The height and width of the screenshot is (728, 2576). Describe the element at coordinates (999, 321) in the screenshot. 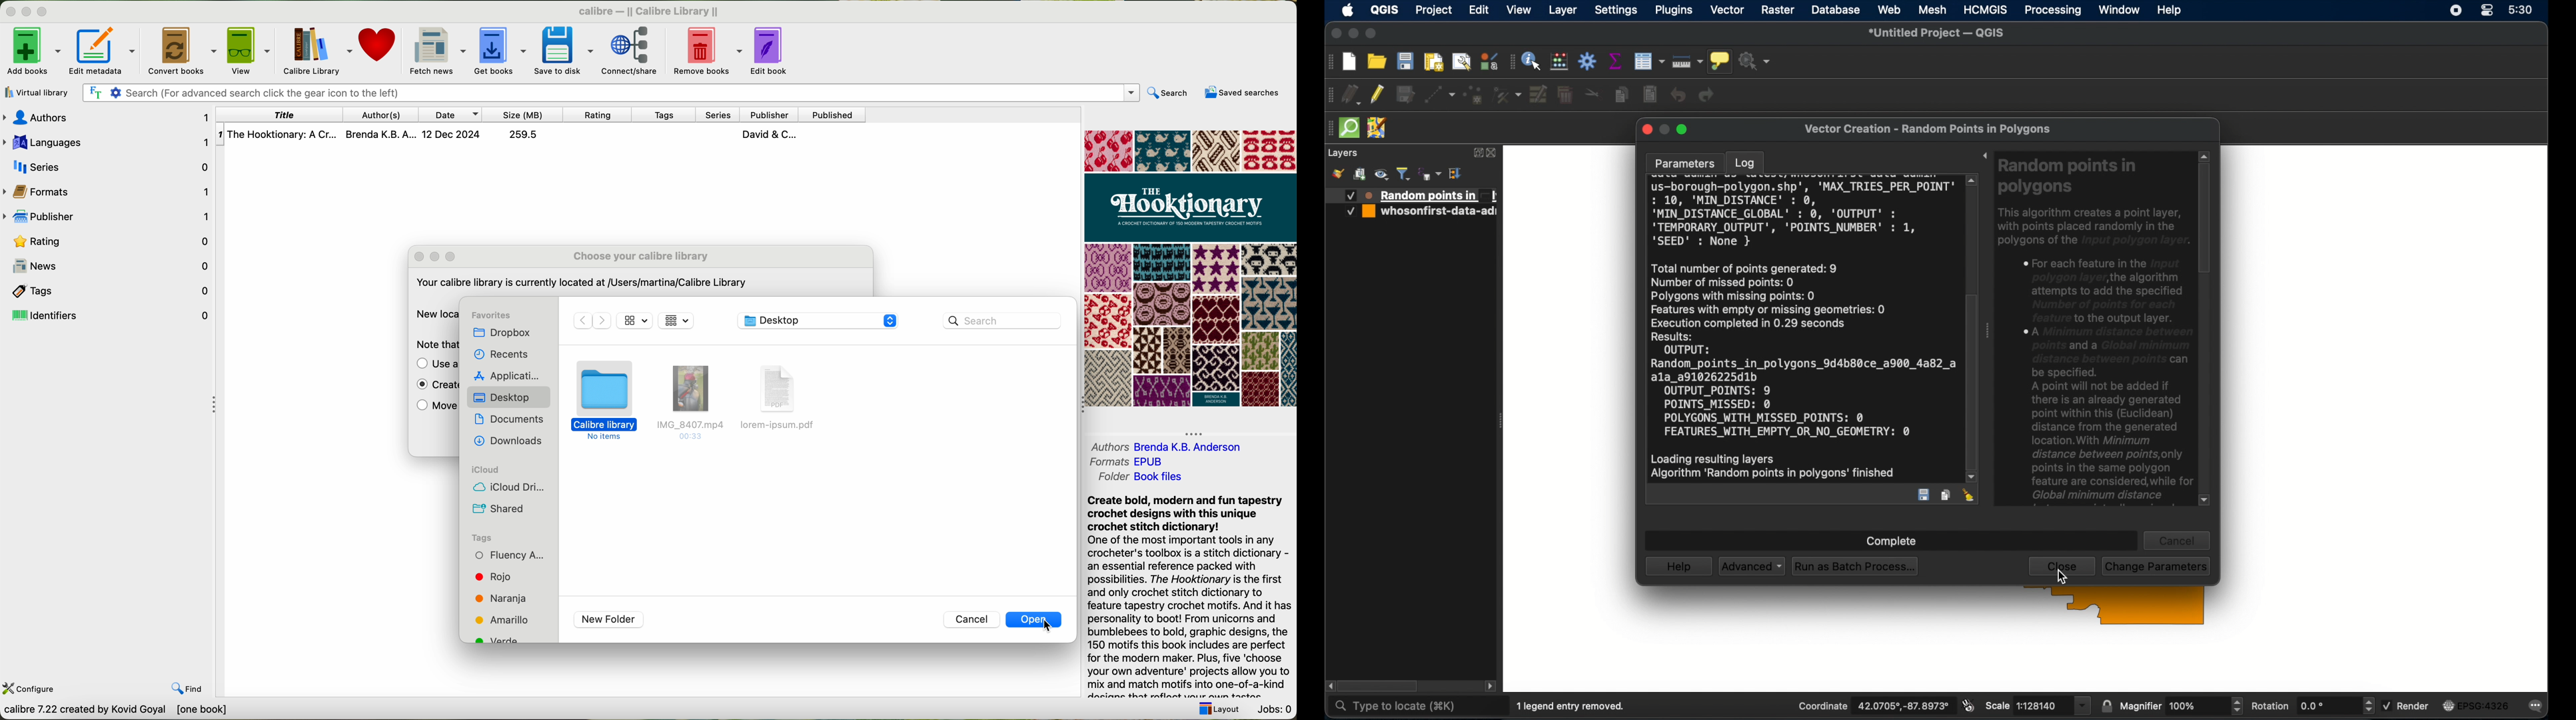

I see `search bar` at that location.